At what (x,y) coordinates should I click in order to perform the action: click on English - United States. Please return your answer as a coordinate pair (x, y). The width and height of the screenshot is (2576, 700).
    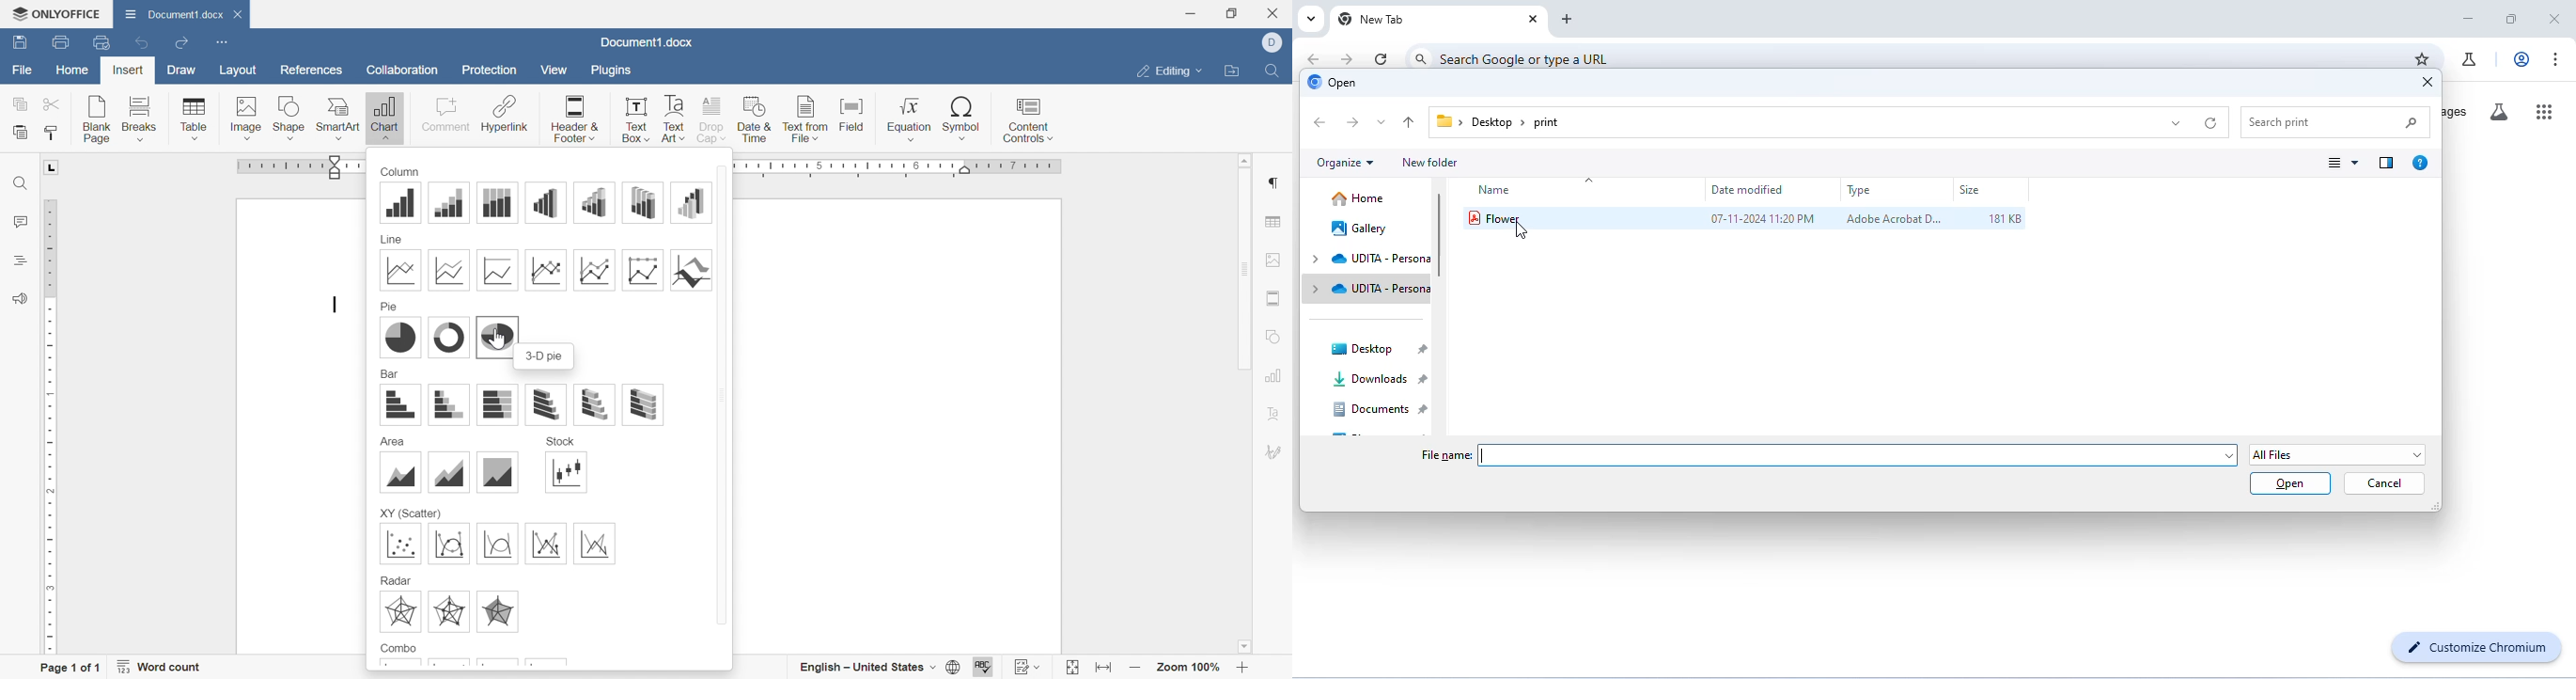
    Looking at the image, I should click on (856, 664).